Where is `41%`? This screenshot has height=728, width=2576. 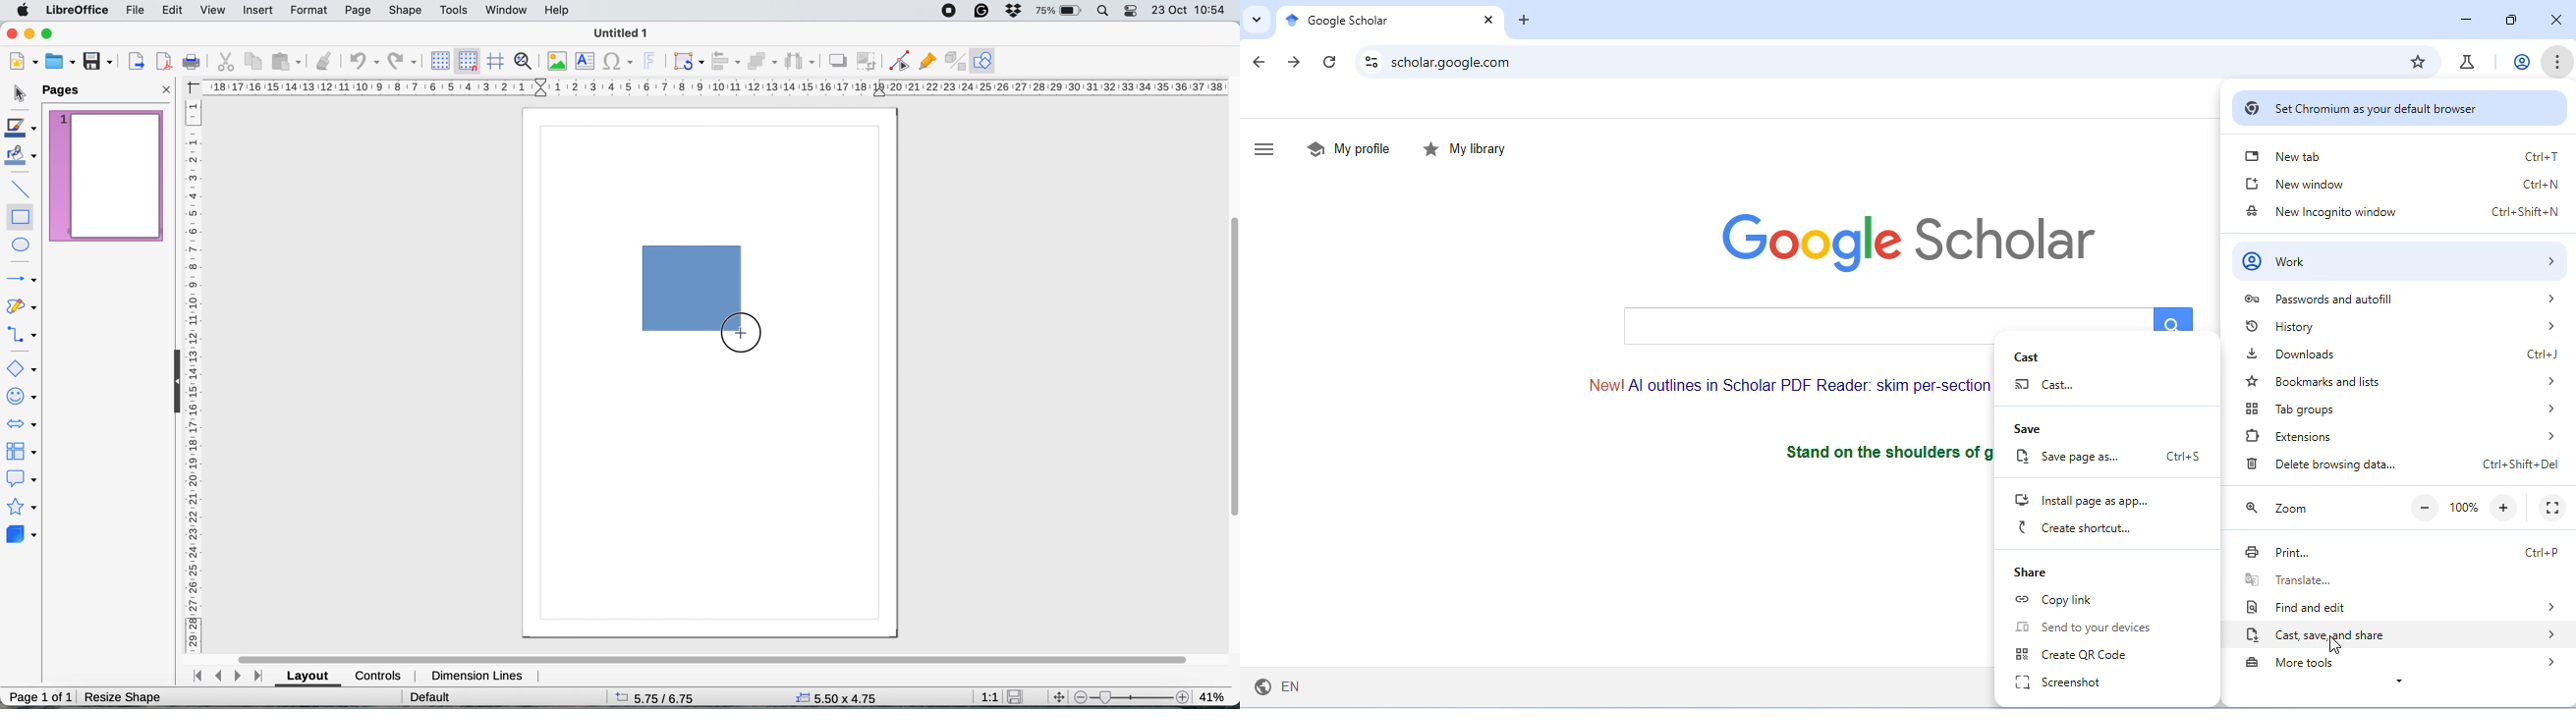 41% is located at coordinates (1213, 694).